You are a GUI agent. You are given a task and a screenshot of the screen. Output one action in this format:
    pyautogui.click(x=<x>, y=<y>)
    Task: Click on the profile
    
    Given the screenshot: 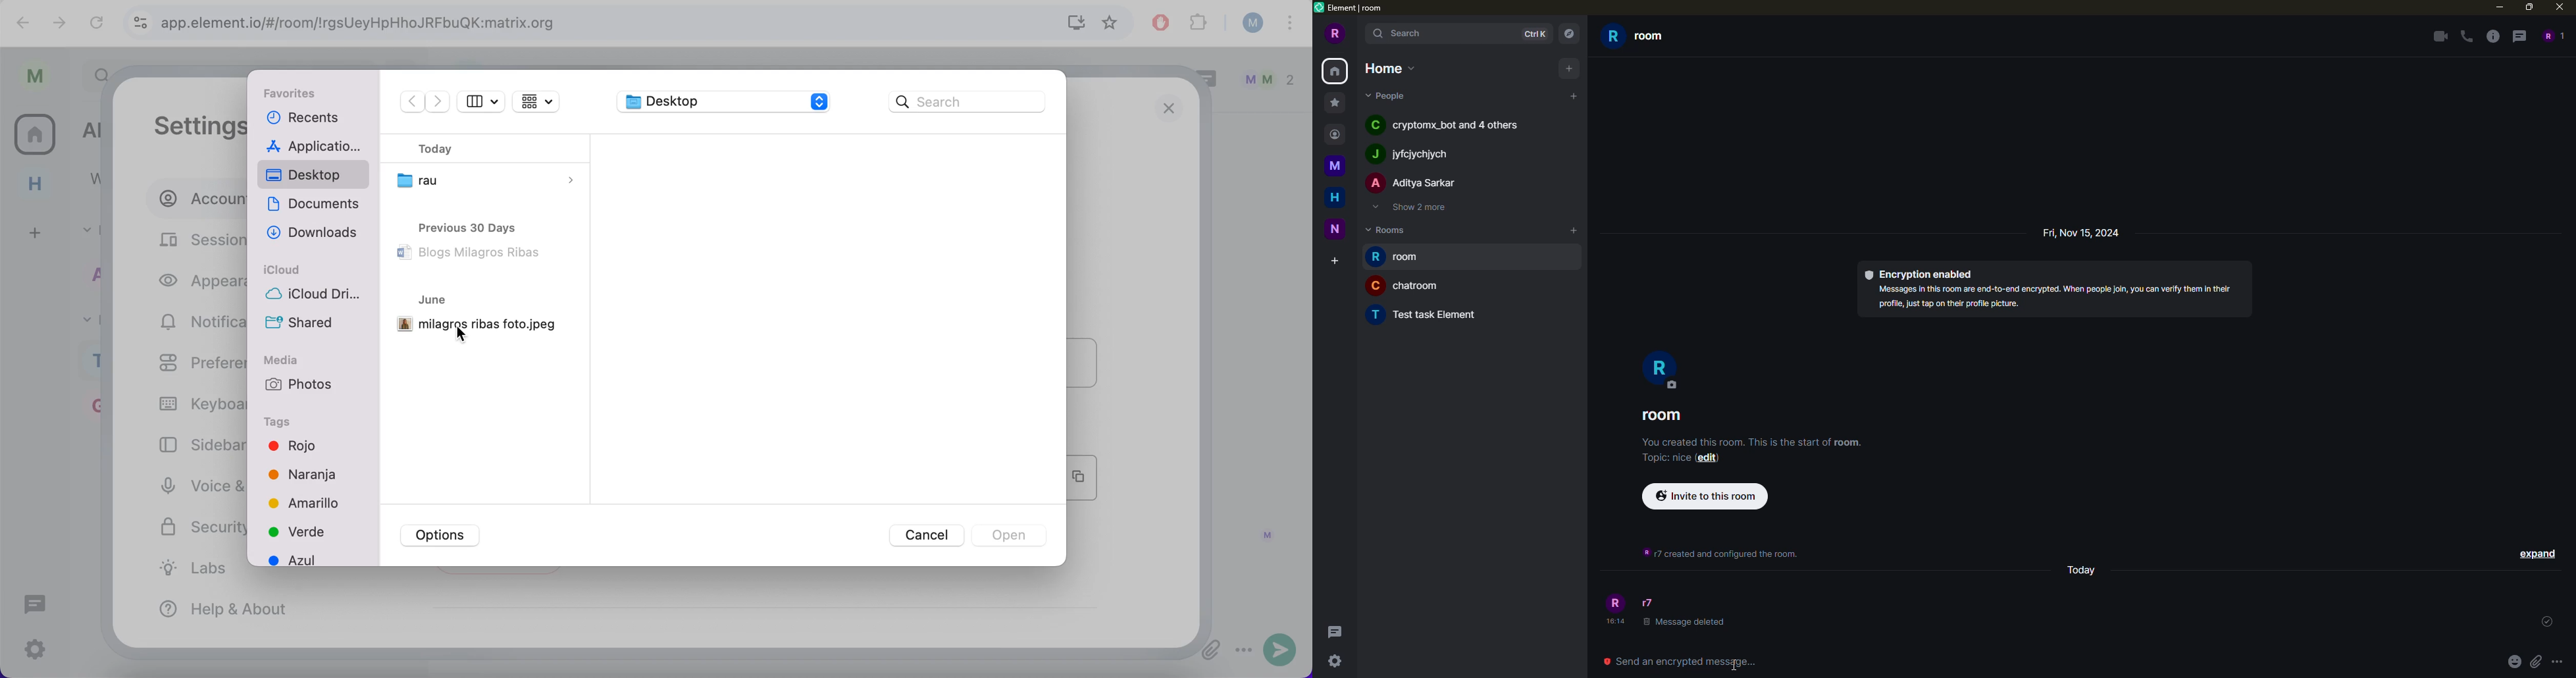 What is the action you would take?
    pyautogui.click(x=1615, y=602)
    